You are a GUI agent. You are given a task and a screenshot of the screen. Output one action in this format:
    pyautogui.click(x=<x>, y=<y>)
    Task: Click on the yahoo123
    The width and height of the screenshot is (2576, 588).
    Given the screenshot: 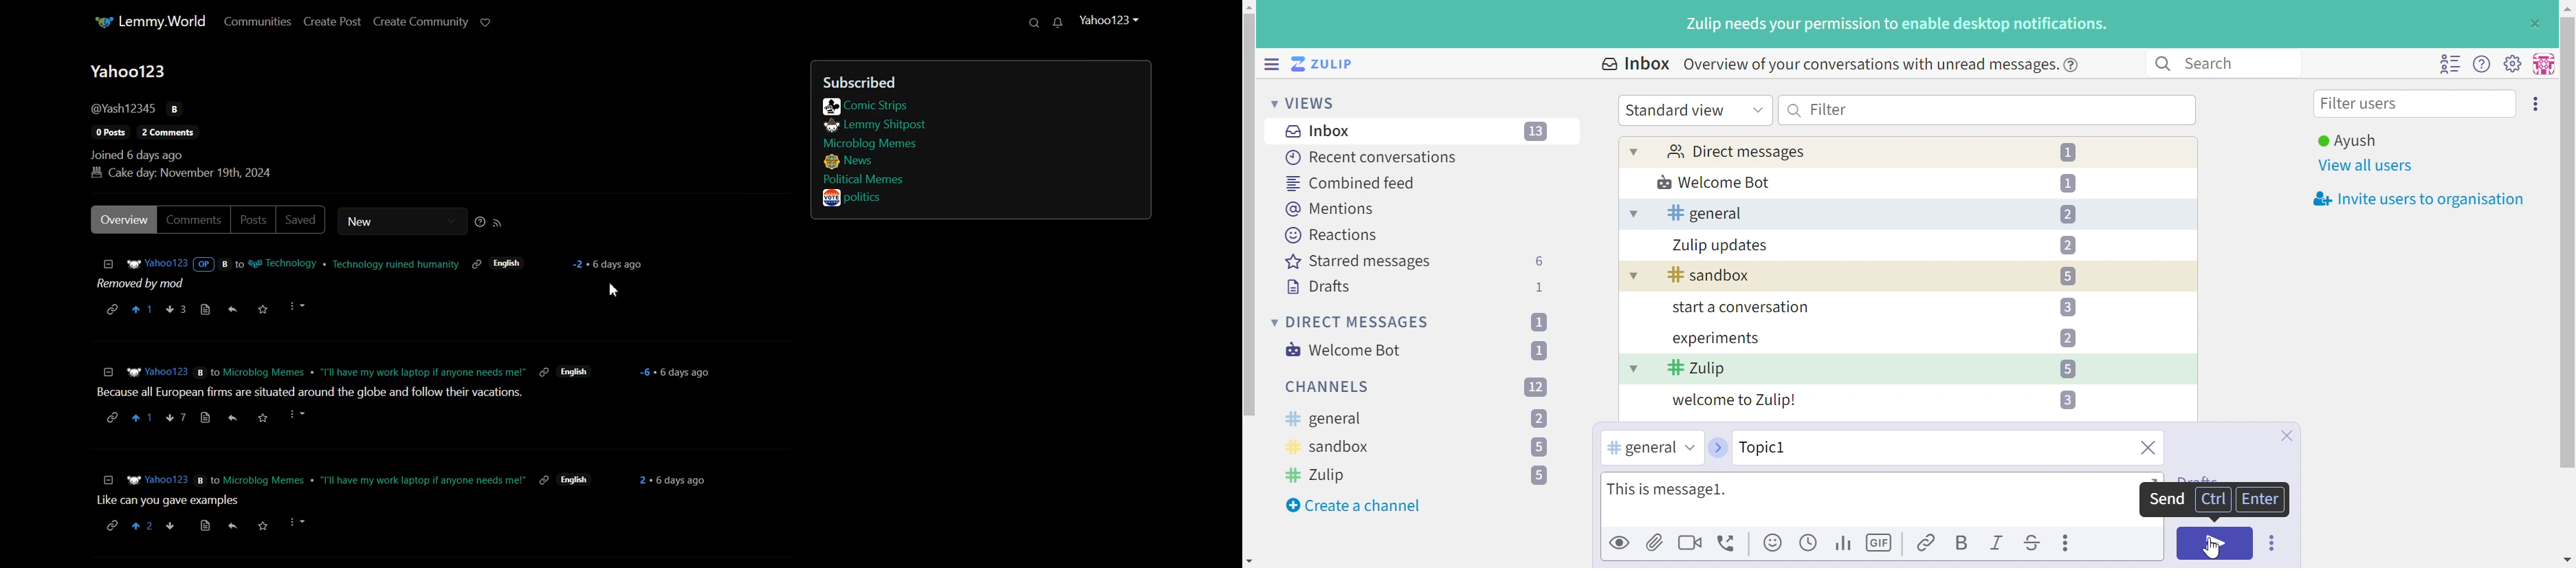 What is the action you would take?
    pyautogui.click(x=158, y=480)
    